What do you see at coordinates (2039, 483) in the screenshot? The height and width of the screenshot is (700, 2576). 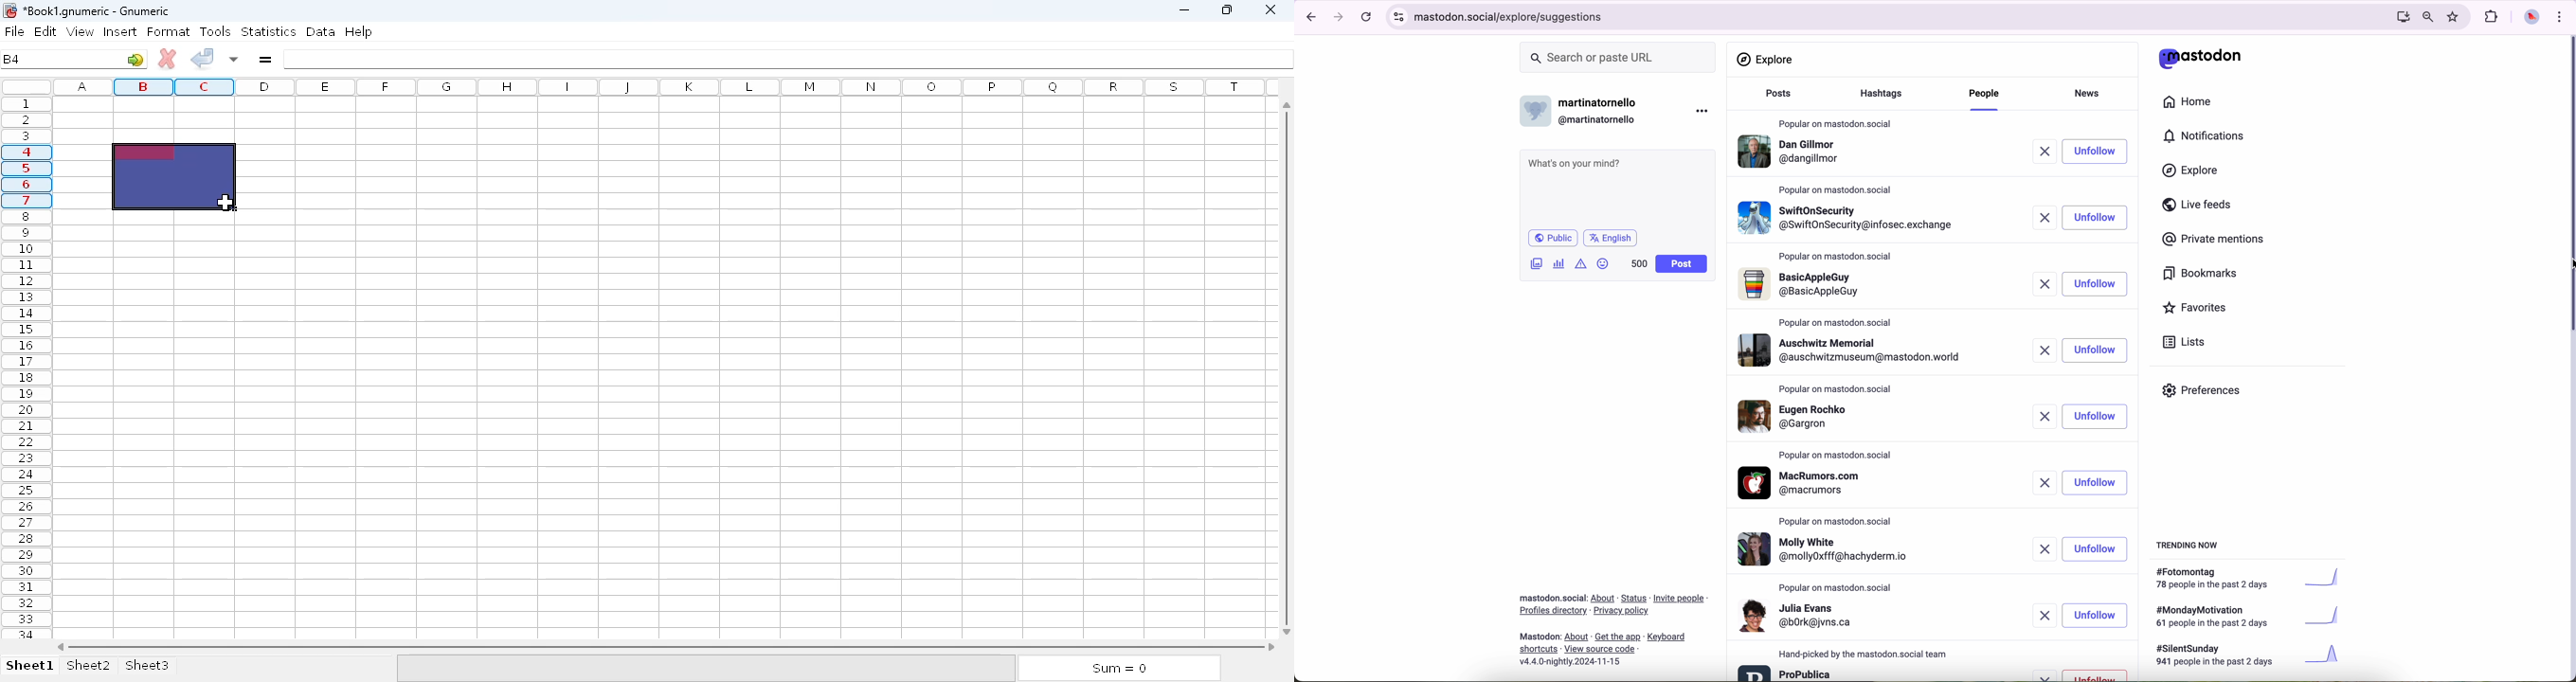 I see `remove` at bounding box center [2039, 483].